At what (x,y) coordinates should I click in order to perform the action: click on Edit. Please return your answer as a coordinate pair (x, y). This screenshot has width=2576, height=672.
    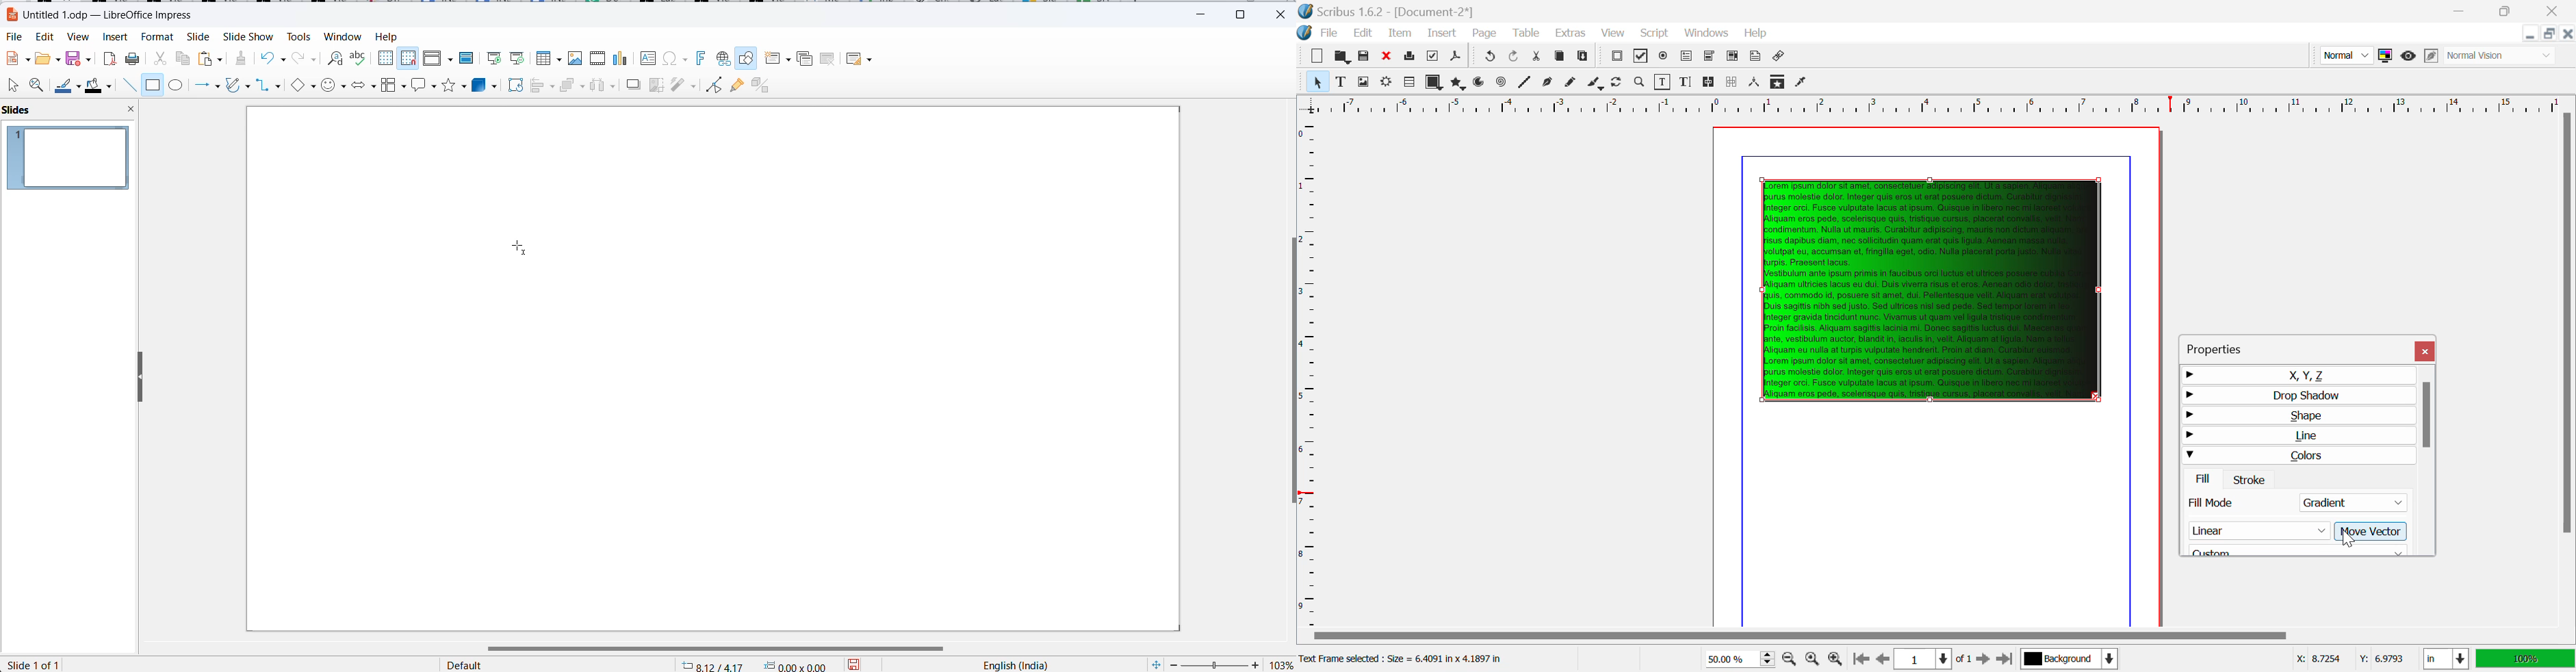
    Looking at the image, I should click on (47, 36).